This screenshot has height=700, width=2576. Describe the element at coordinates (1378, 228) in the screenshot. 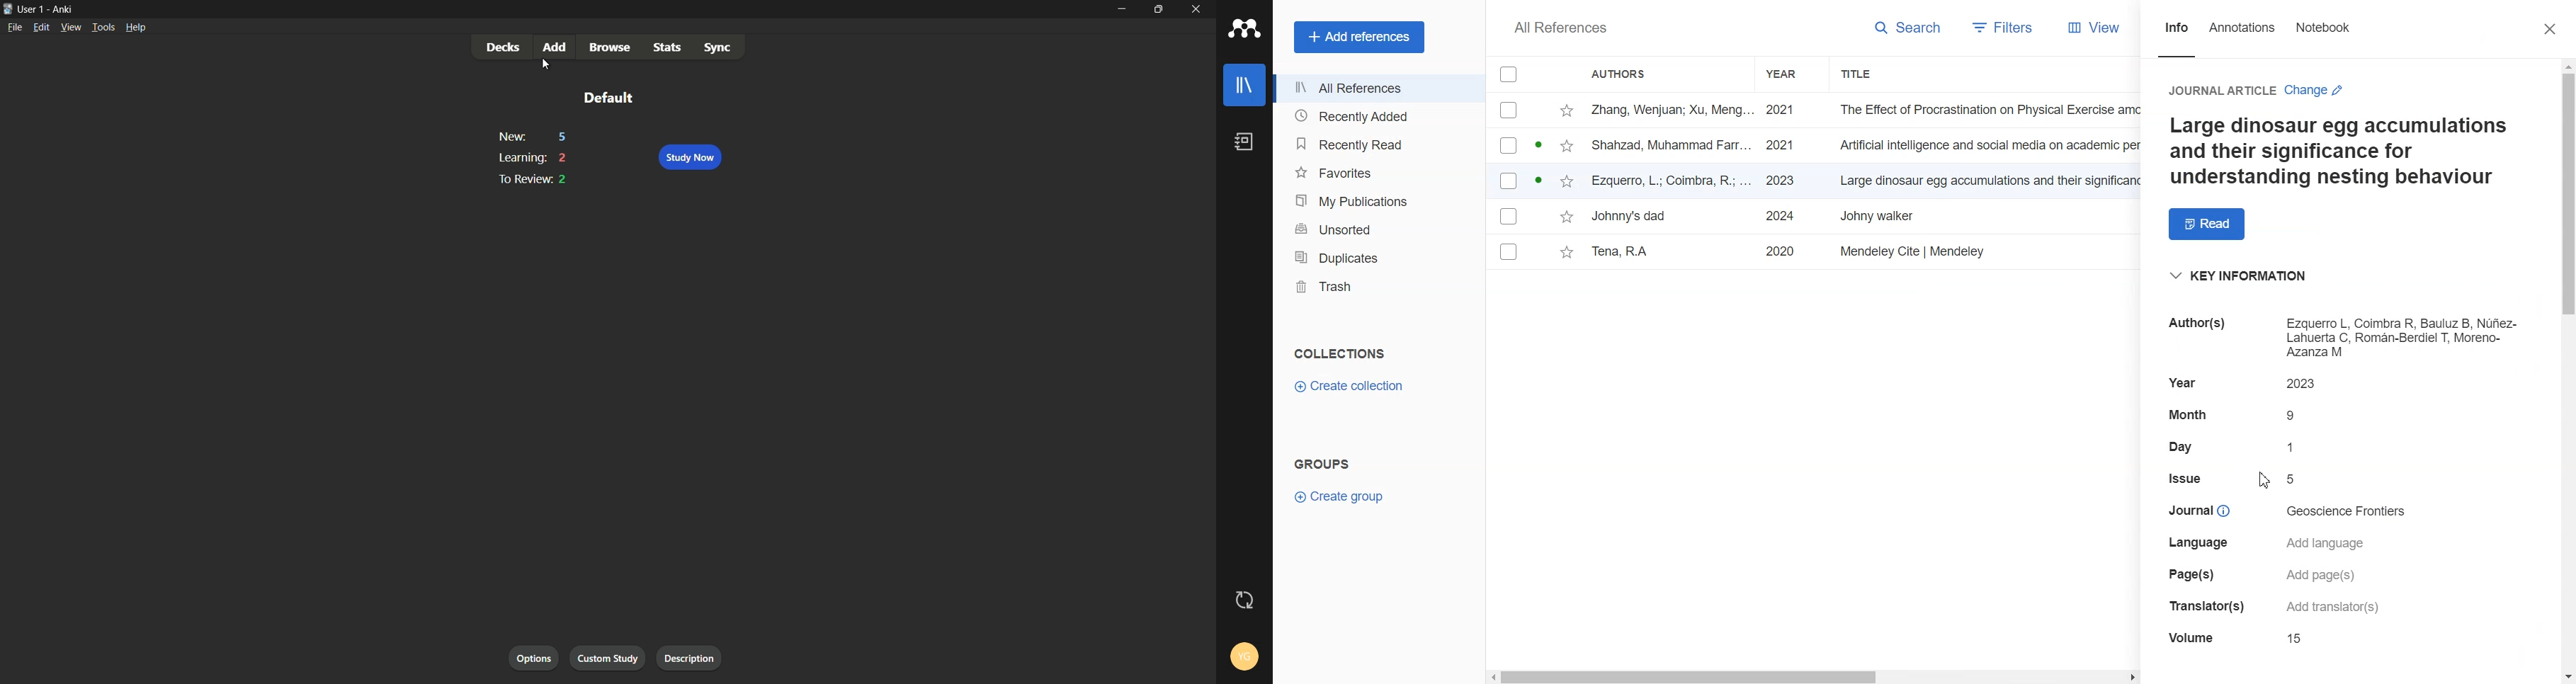

I see `Unsorted` at that location.